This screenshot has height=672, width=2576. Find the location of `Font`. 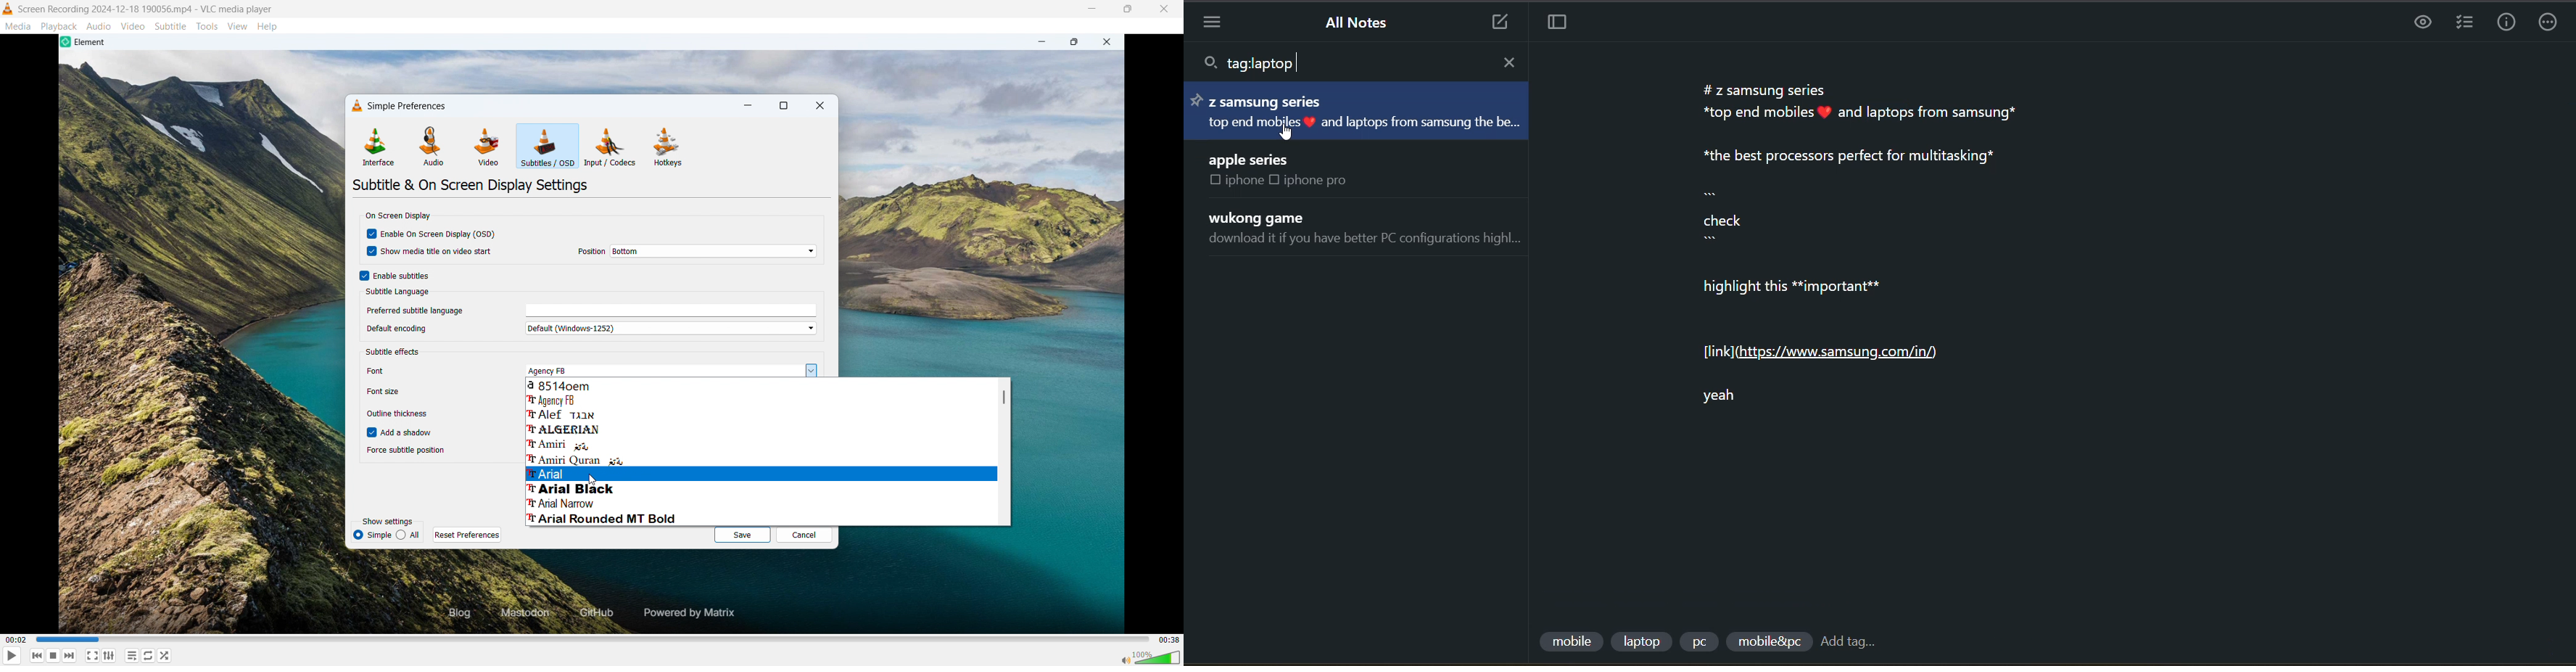

Font is located at coordinates (392, 371).